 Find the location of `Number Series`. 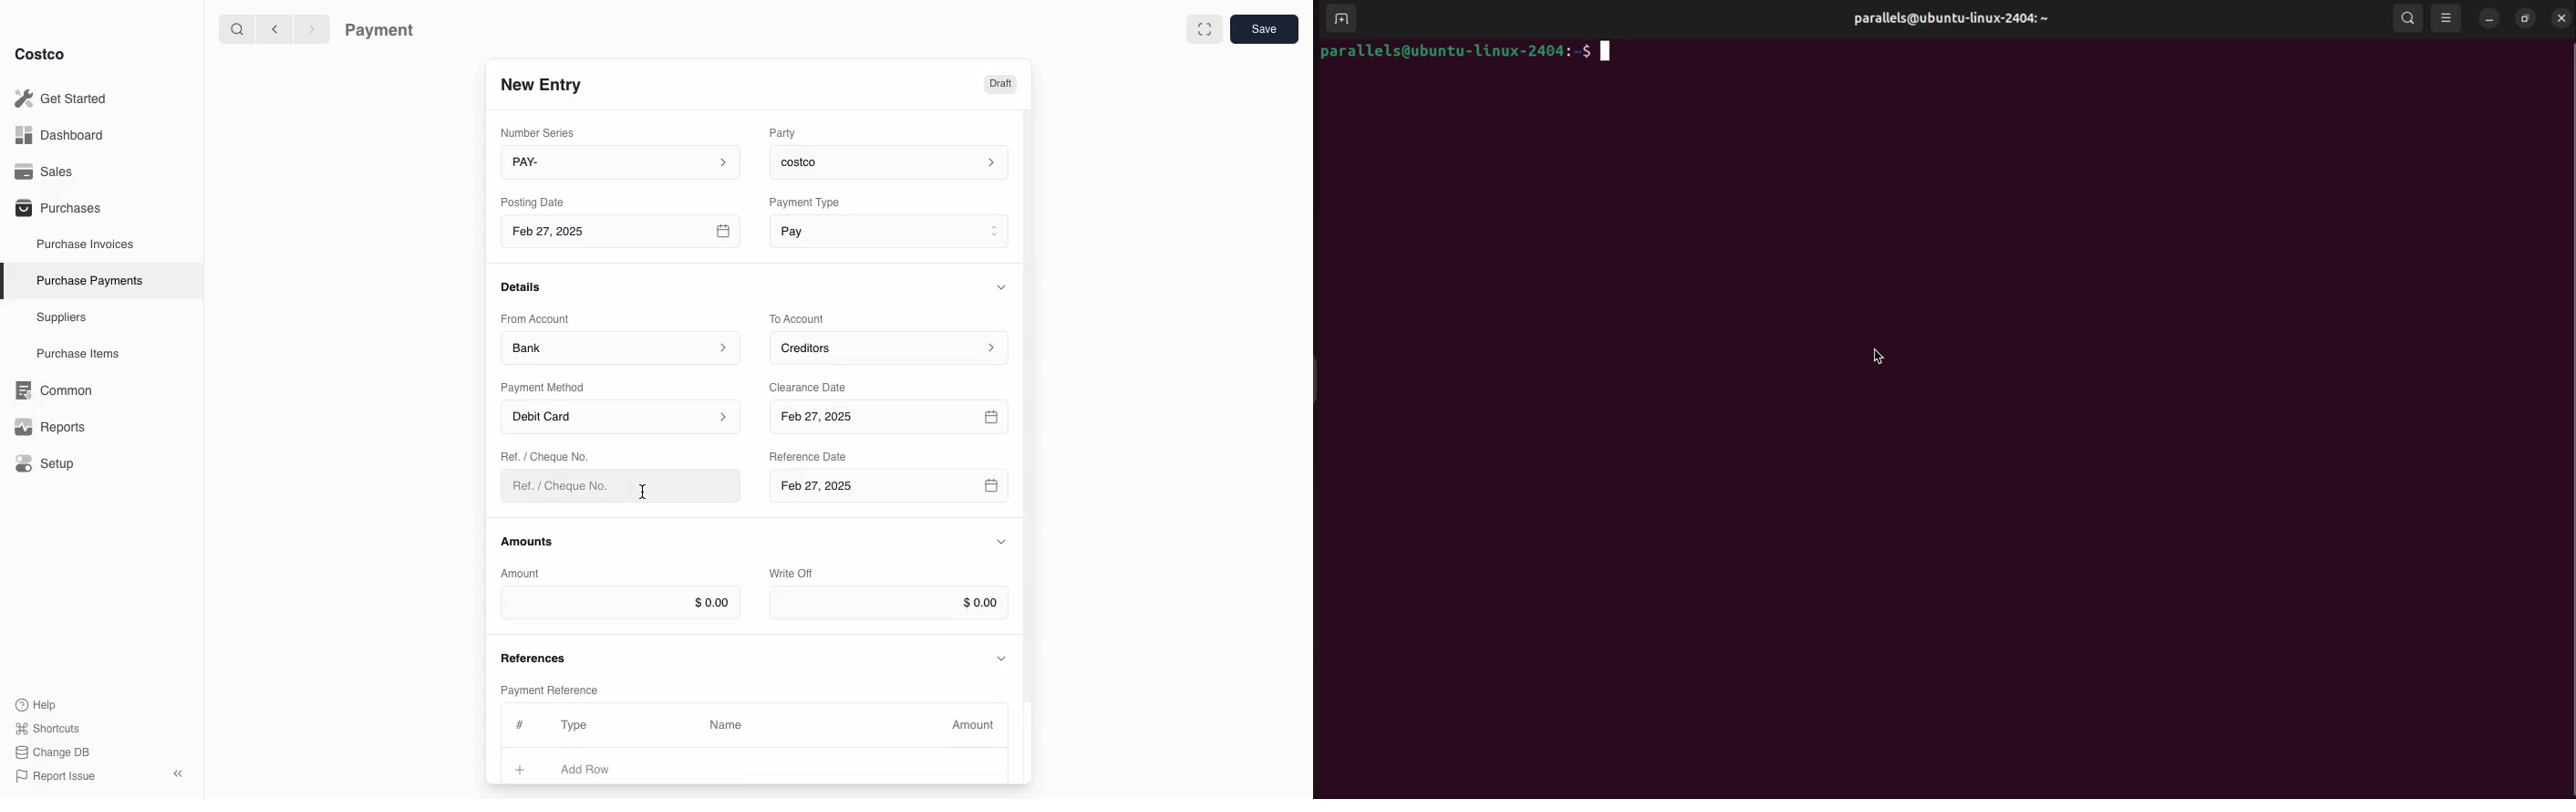

Number Series is located at coordinates (542, 132).